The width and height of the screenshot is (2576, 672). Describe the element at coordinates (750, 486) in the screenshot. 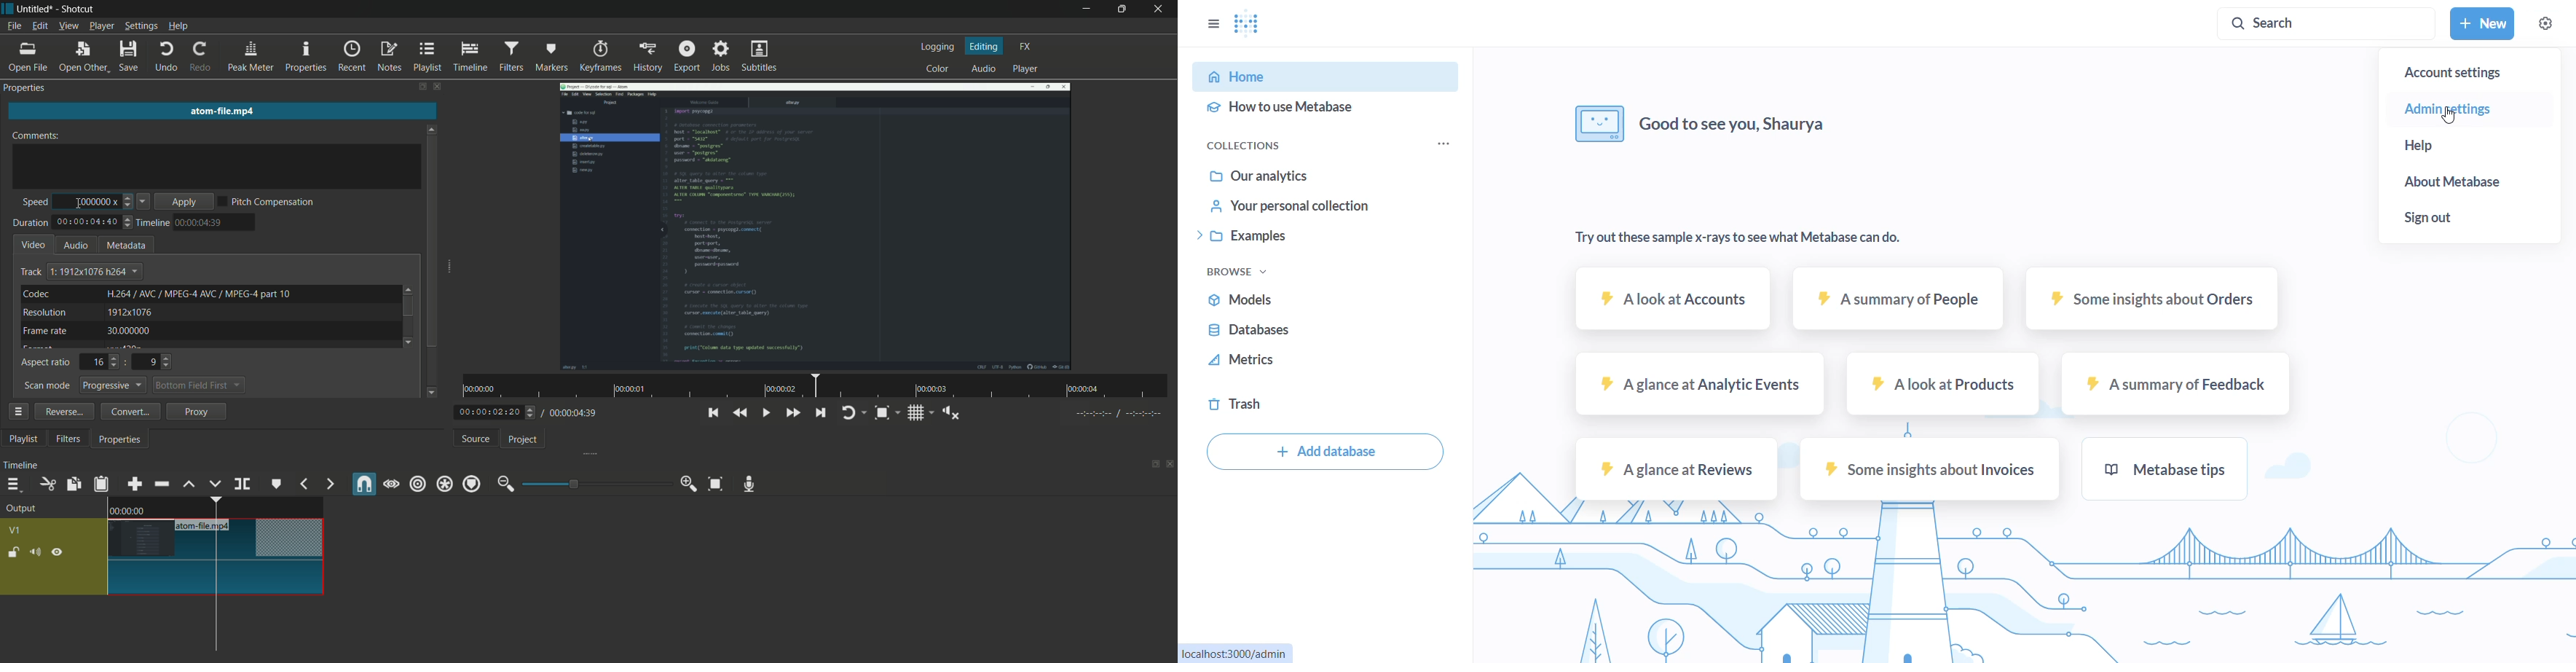

I see `record audio` at that location.